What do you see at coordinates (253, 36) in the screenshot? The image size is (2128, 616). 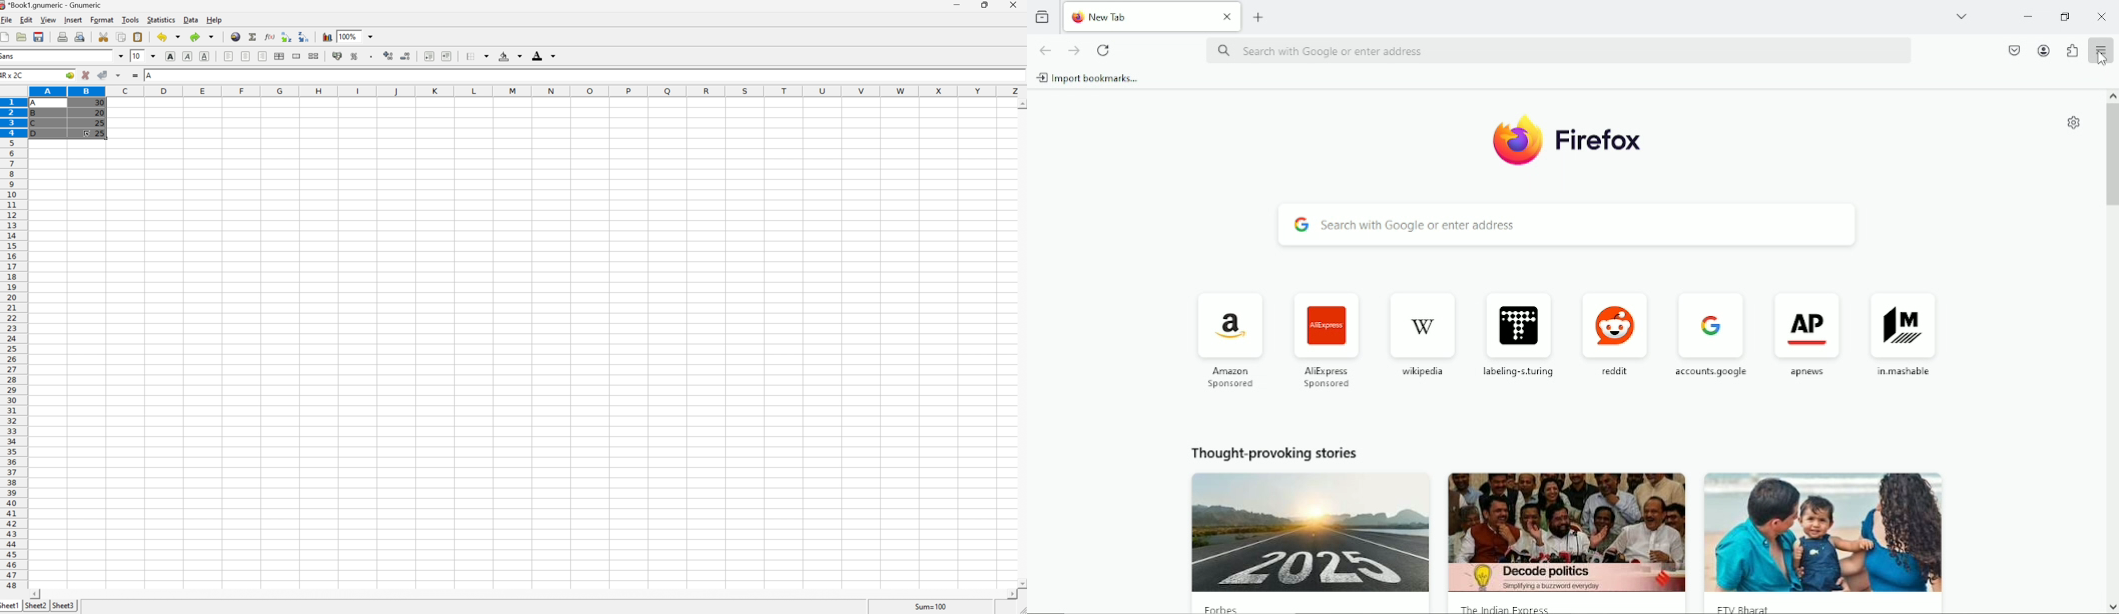 I see `Sum into current cell` at bounding box center [253, 36].